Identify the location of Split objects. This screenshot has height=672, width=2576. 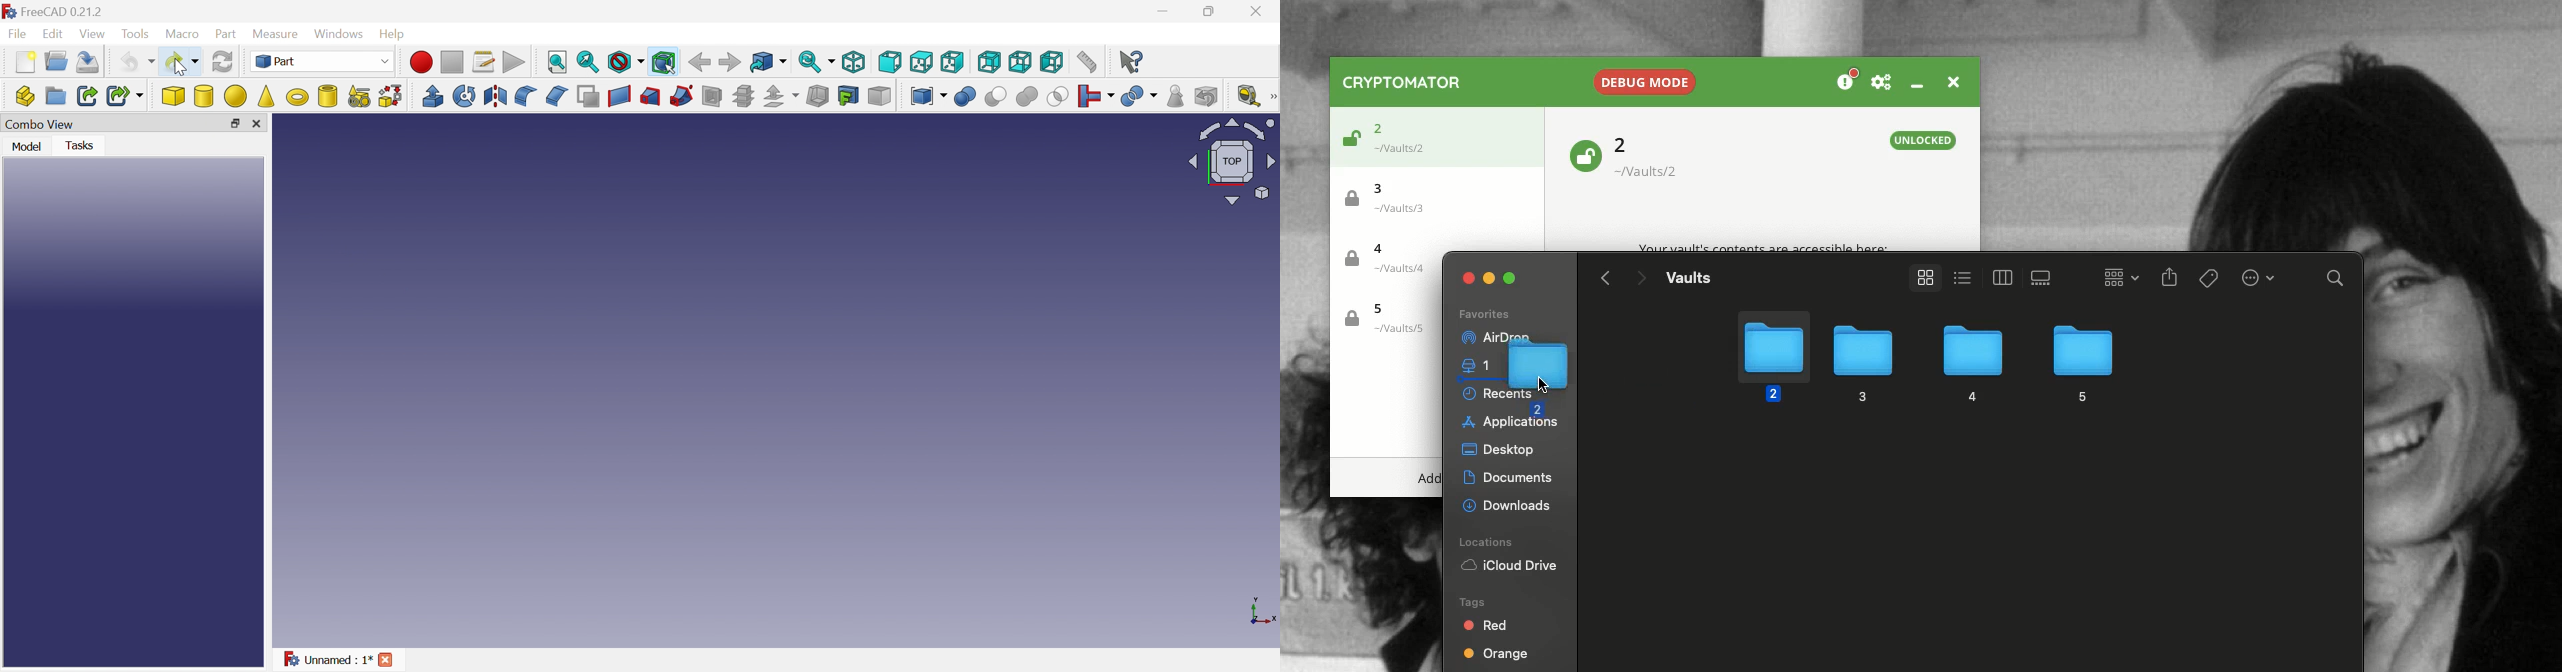
(1139, 97).